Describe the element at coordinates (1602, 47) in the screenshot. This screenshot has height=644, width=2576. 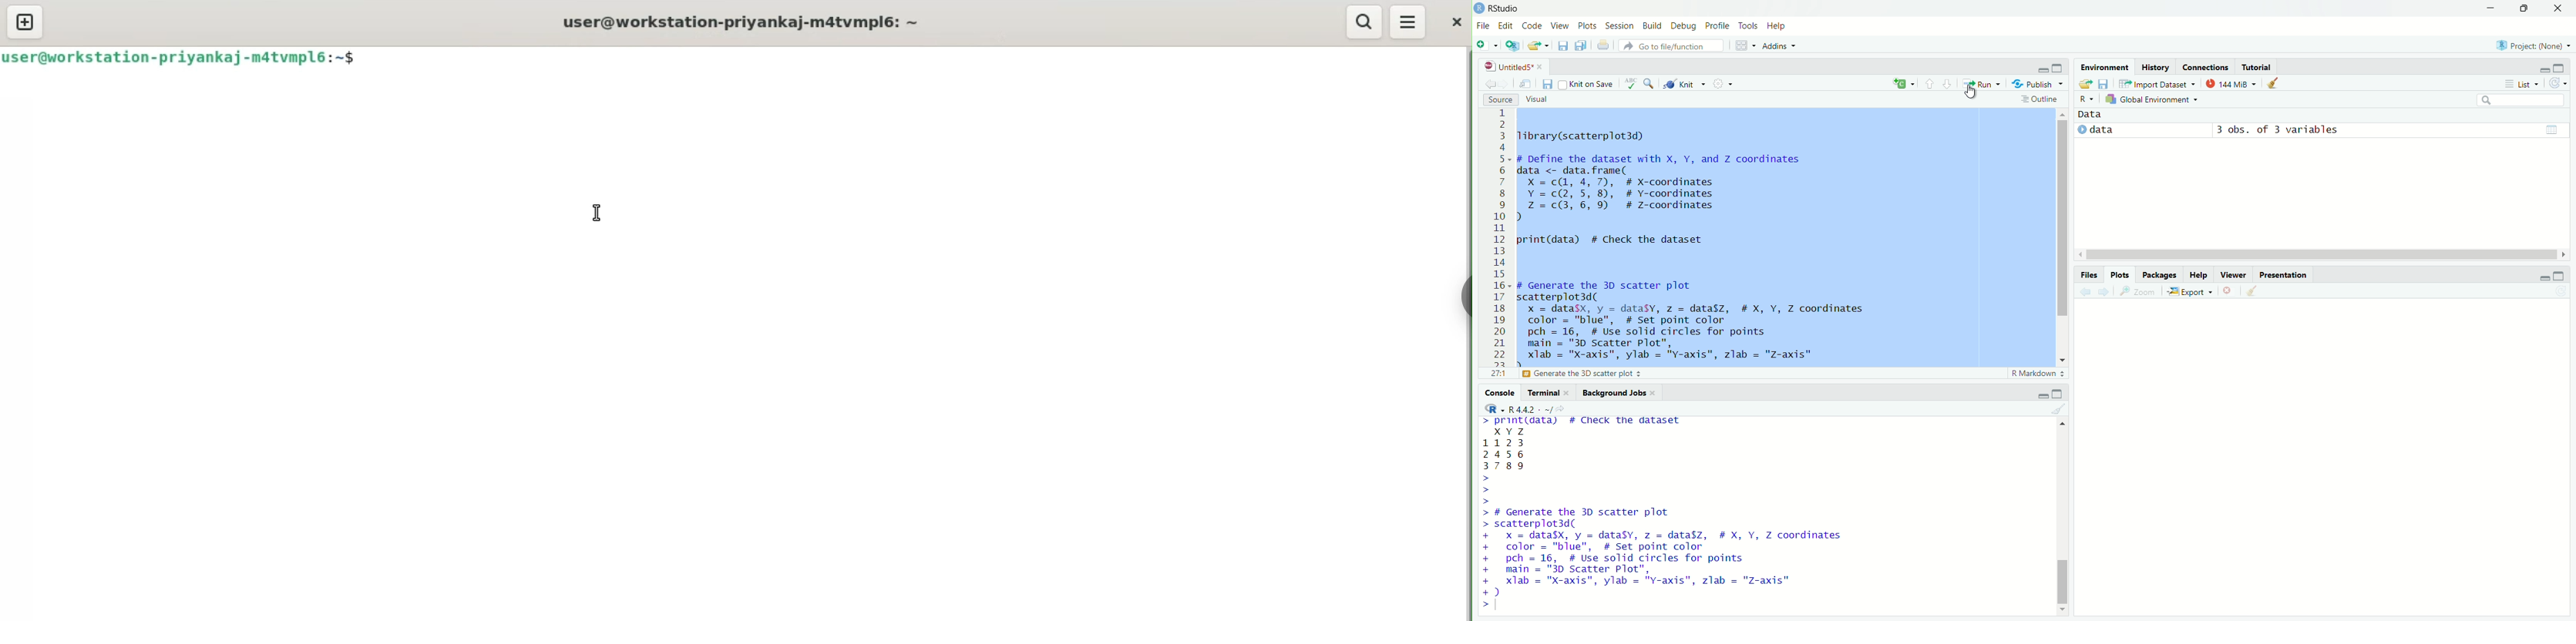
I see `print the current file` at that location.